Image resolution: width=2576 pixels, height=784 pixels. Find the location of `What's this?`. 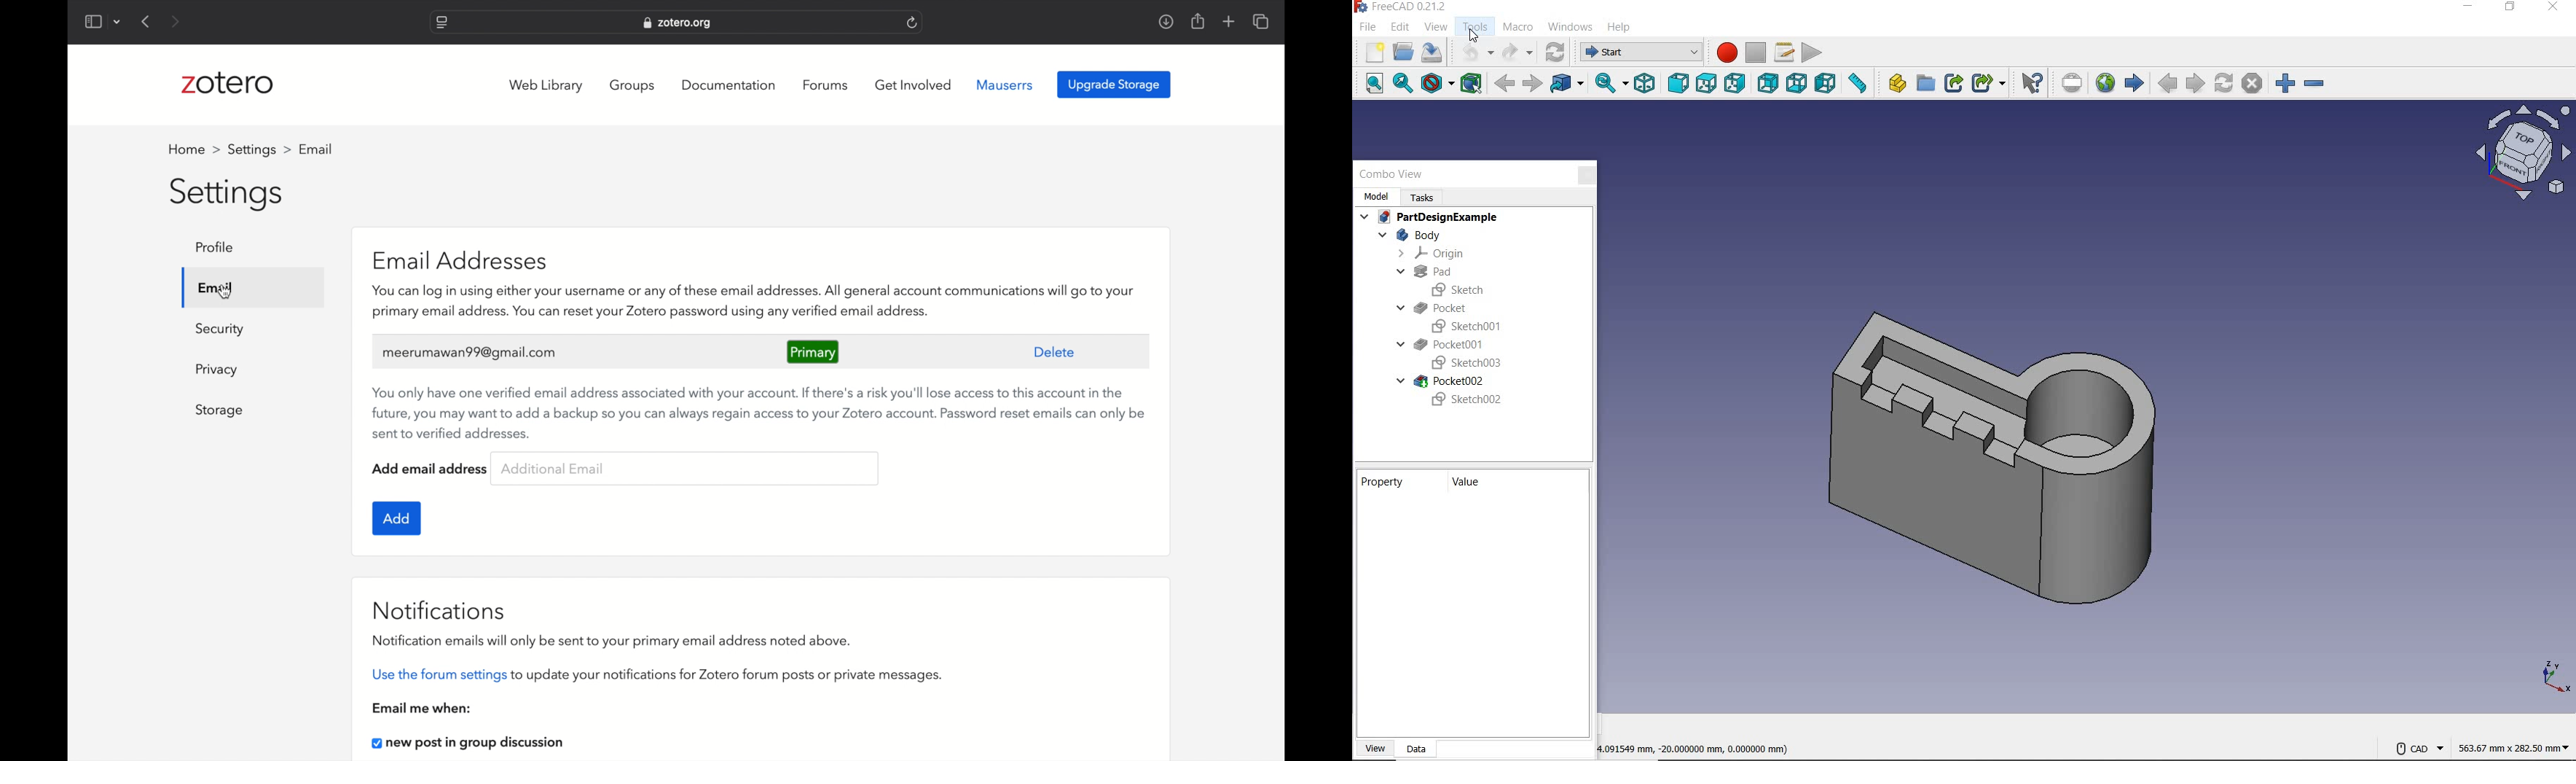

What's this? is located at coordinates (2031, 82).